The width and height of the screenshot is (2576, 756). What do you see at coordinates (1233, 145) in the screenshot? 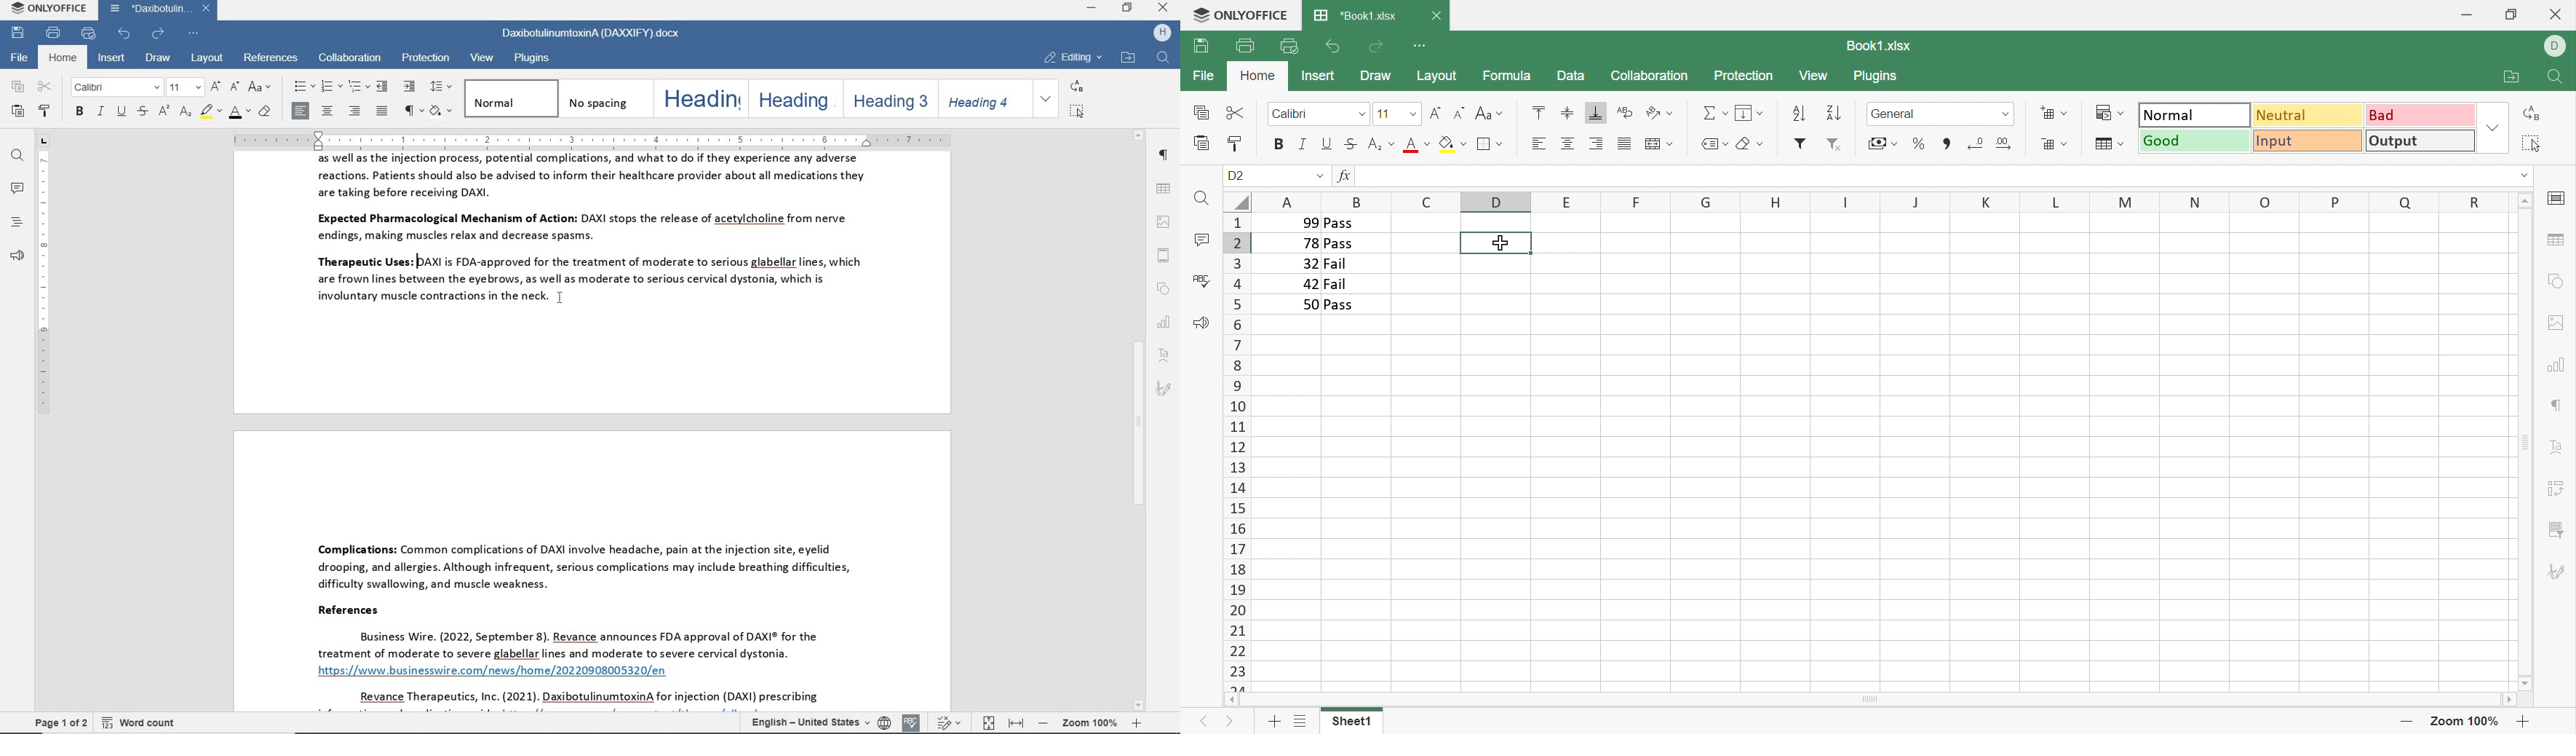
I see `Copy style` at bounding box center [1233, 145].